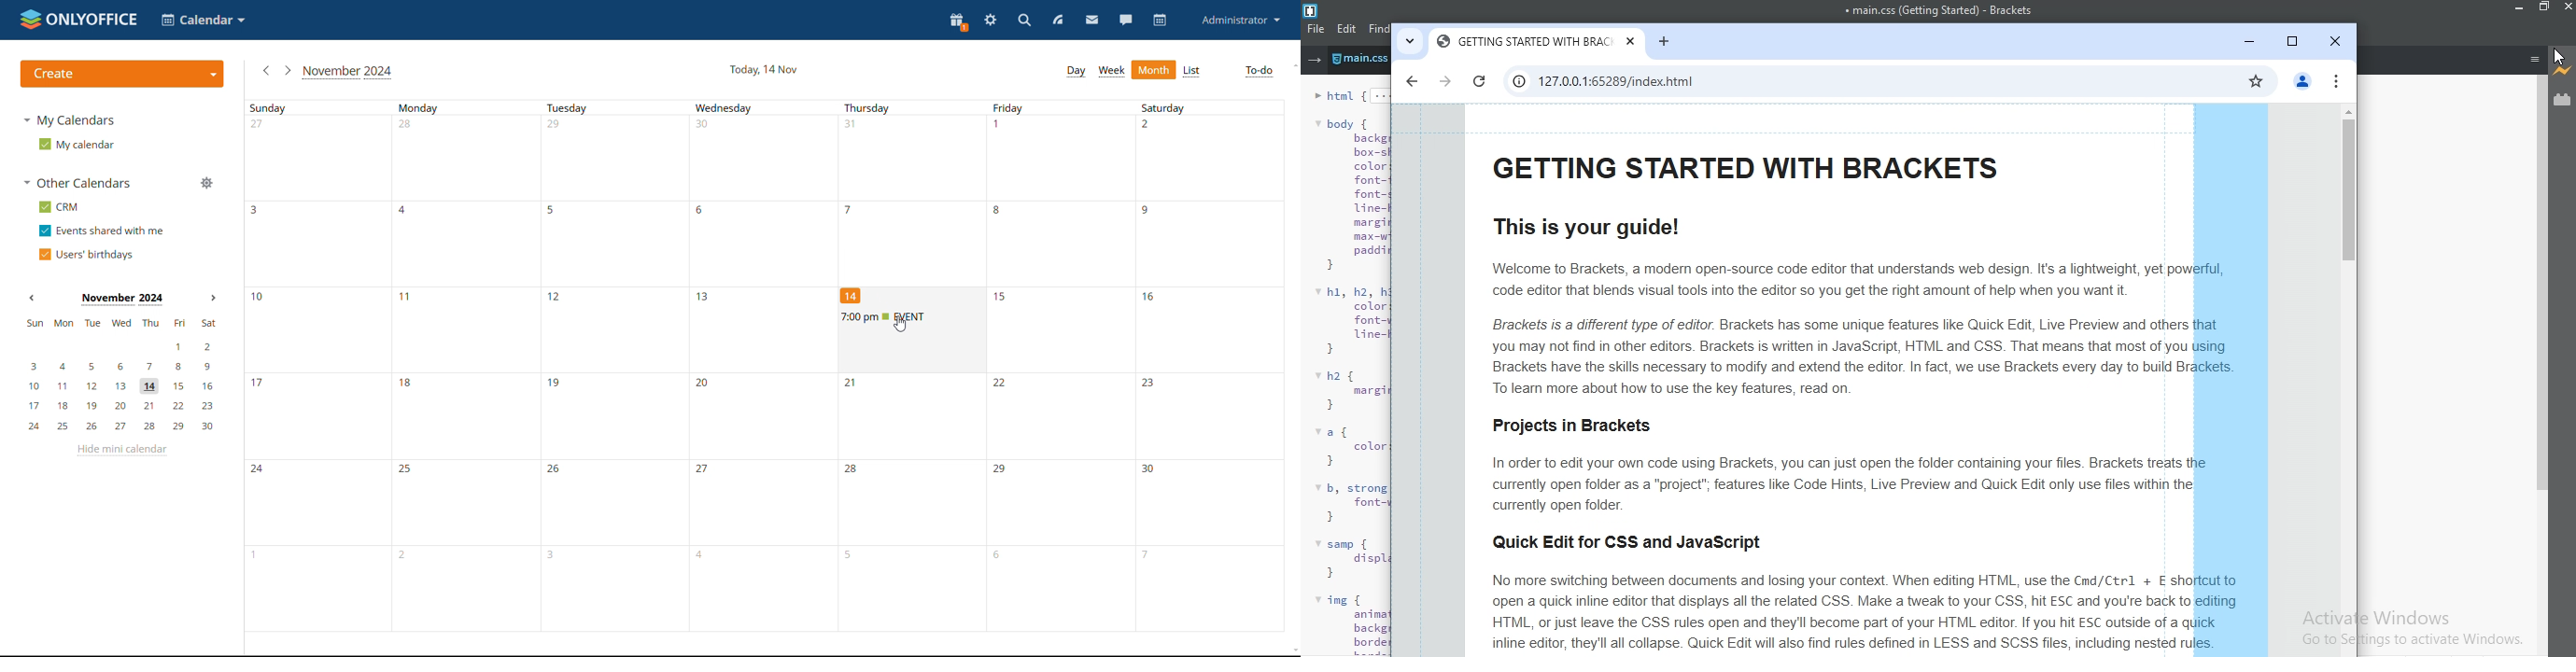 The image size is (2576, 672). I want to click on search bar, so click(1871, 80).